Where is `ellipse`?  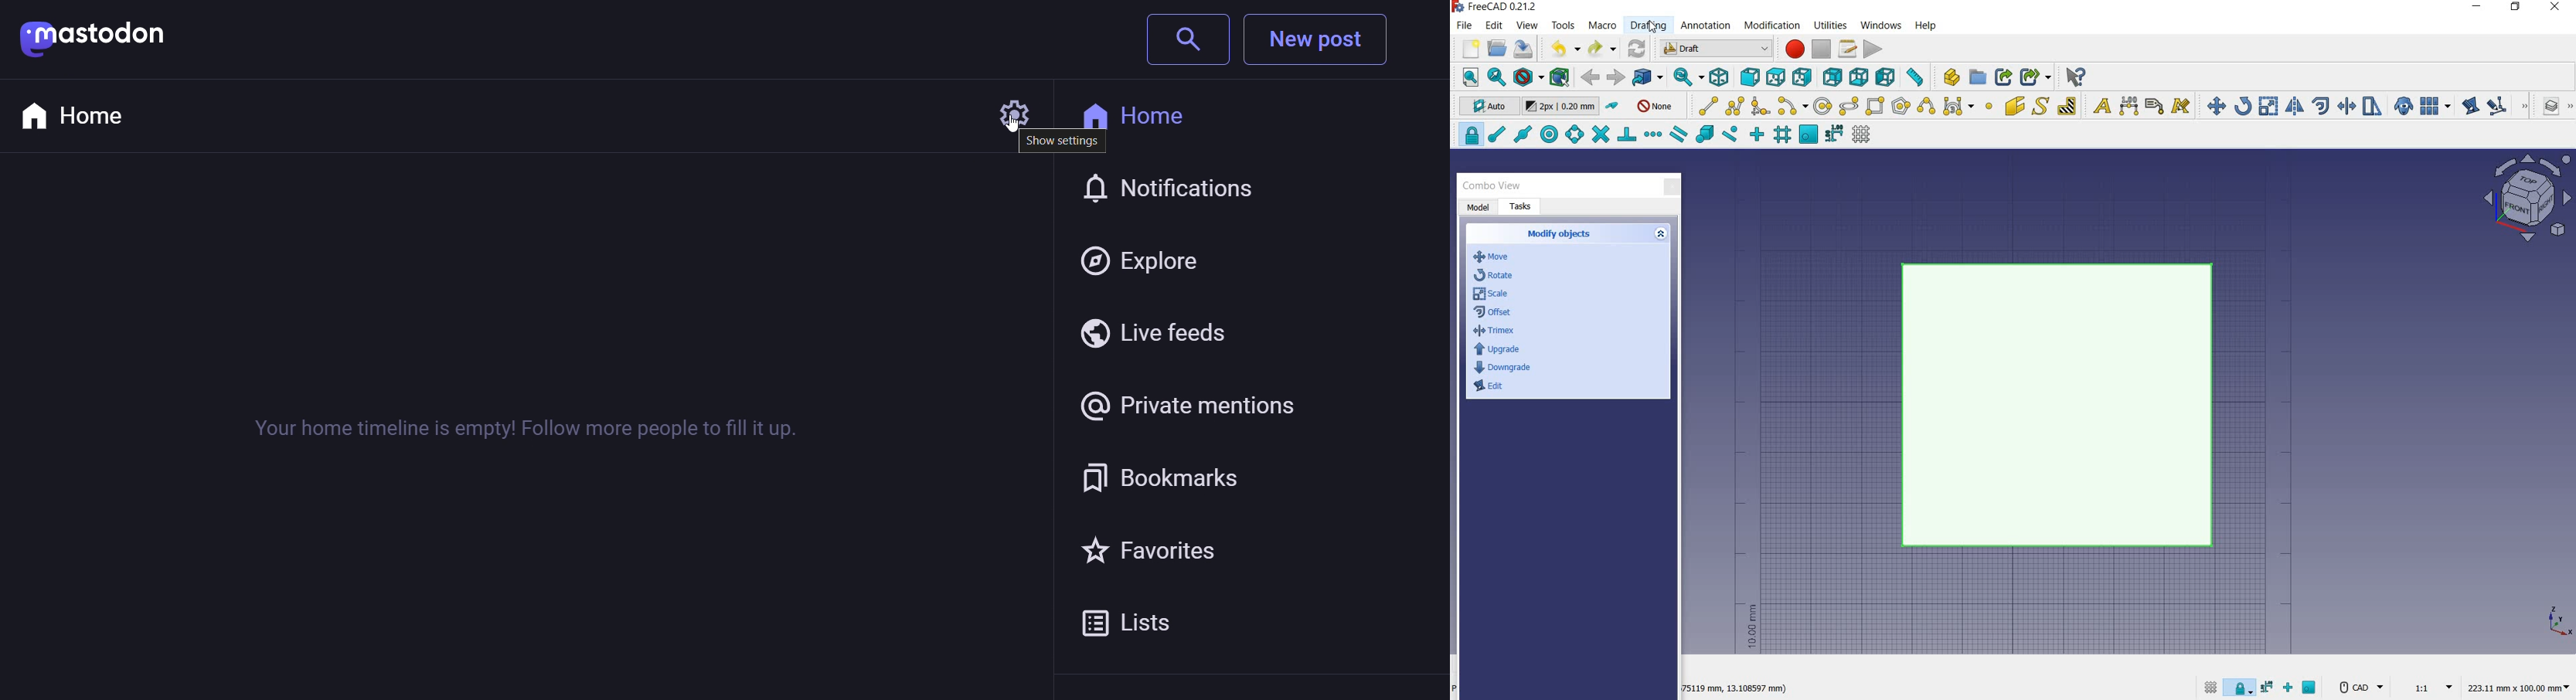
ellipse is located at coordinates (1848, 107).